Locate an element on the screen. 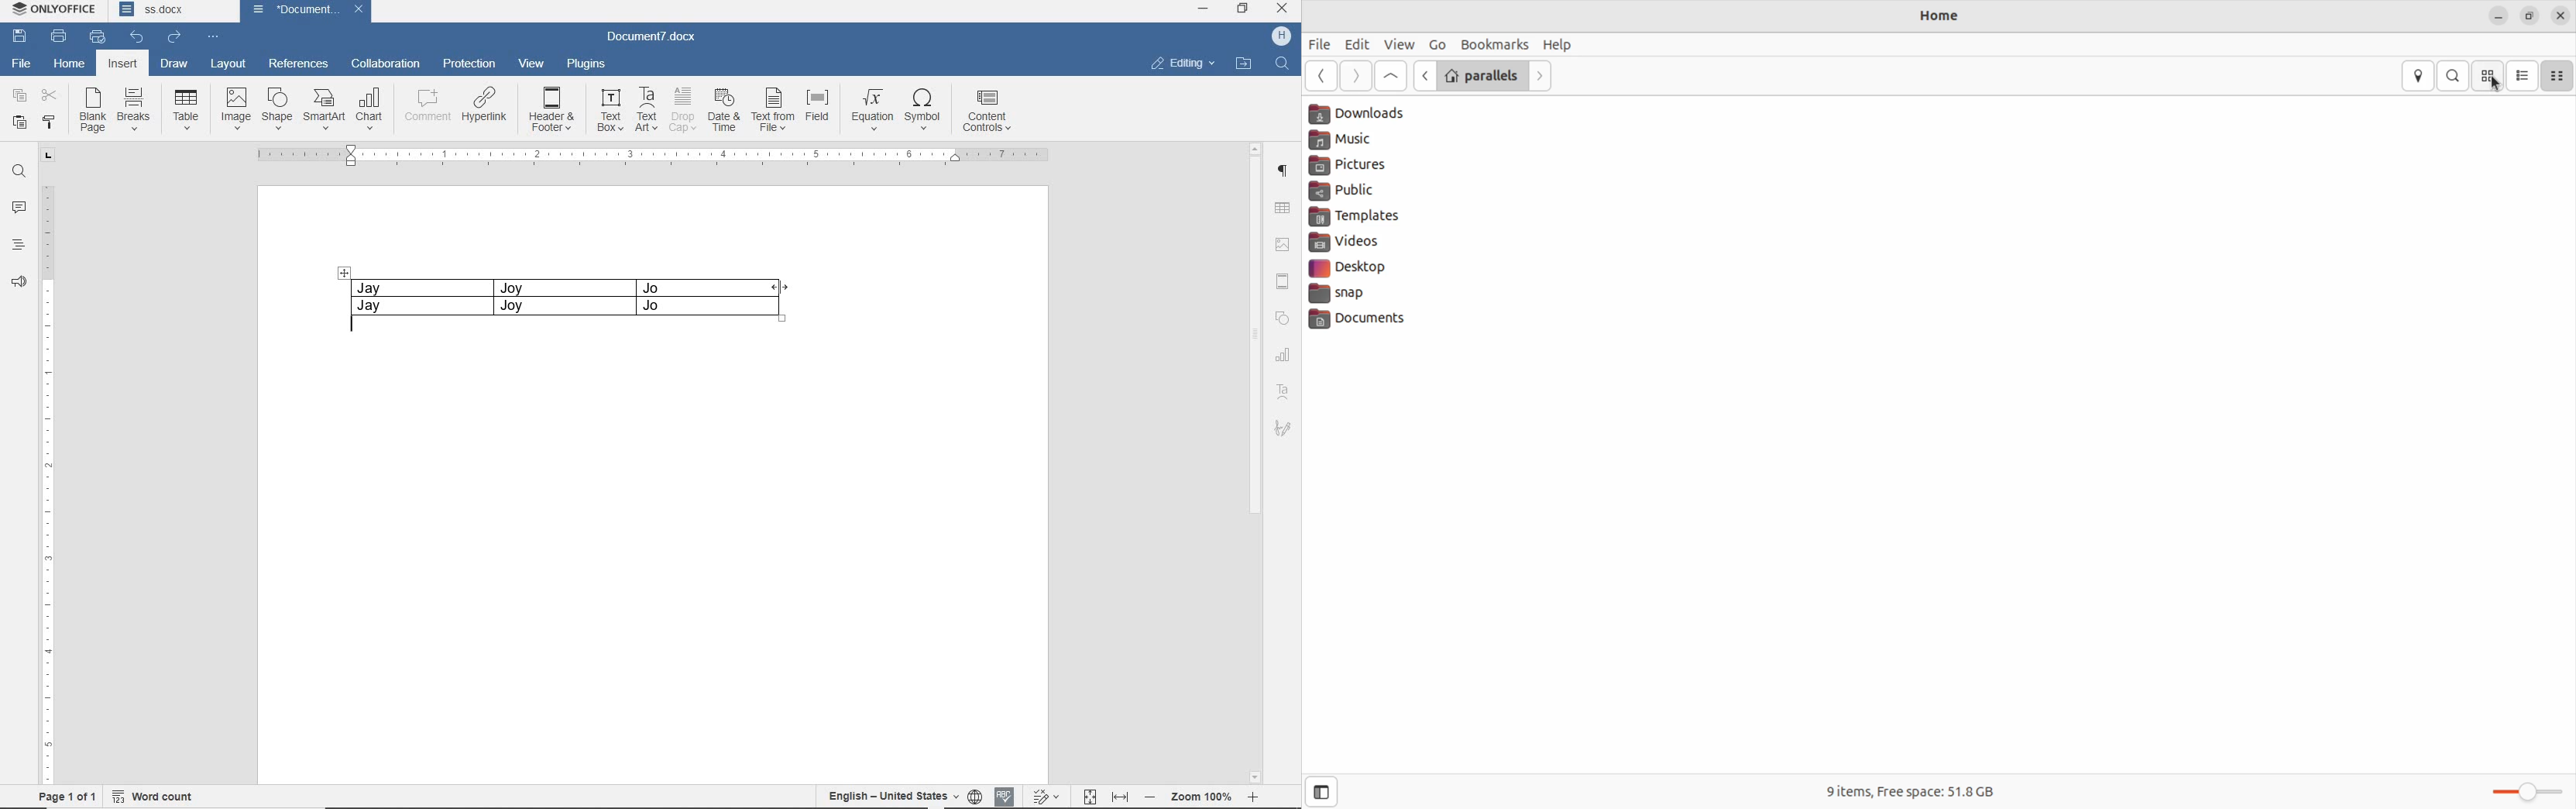 The height and width of the screenshot is (812, 2576). pictures is located at coordinates (1356, 167).